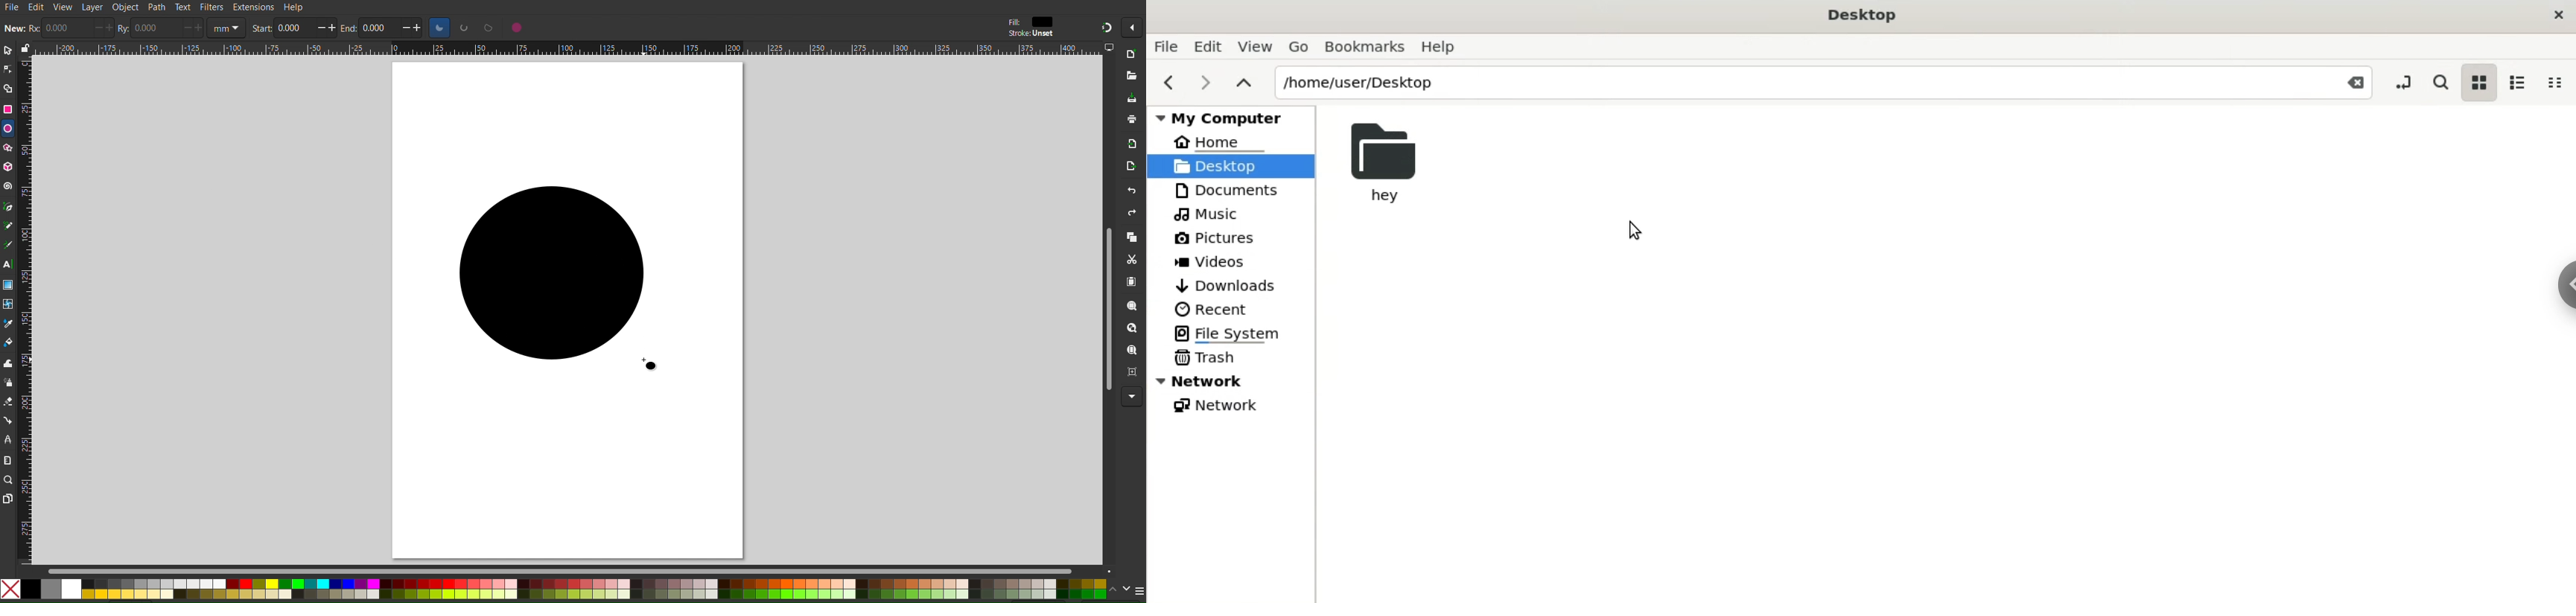 The height and width of the screenshot is (616, 2576). What do you see at coordinates (8, 342) in the screenshot?
I see `Color Fill` at bounding box center [8, 342].